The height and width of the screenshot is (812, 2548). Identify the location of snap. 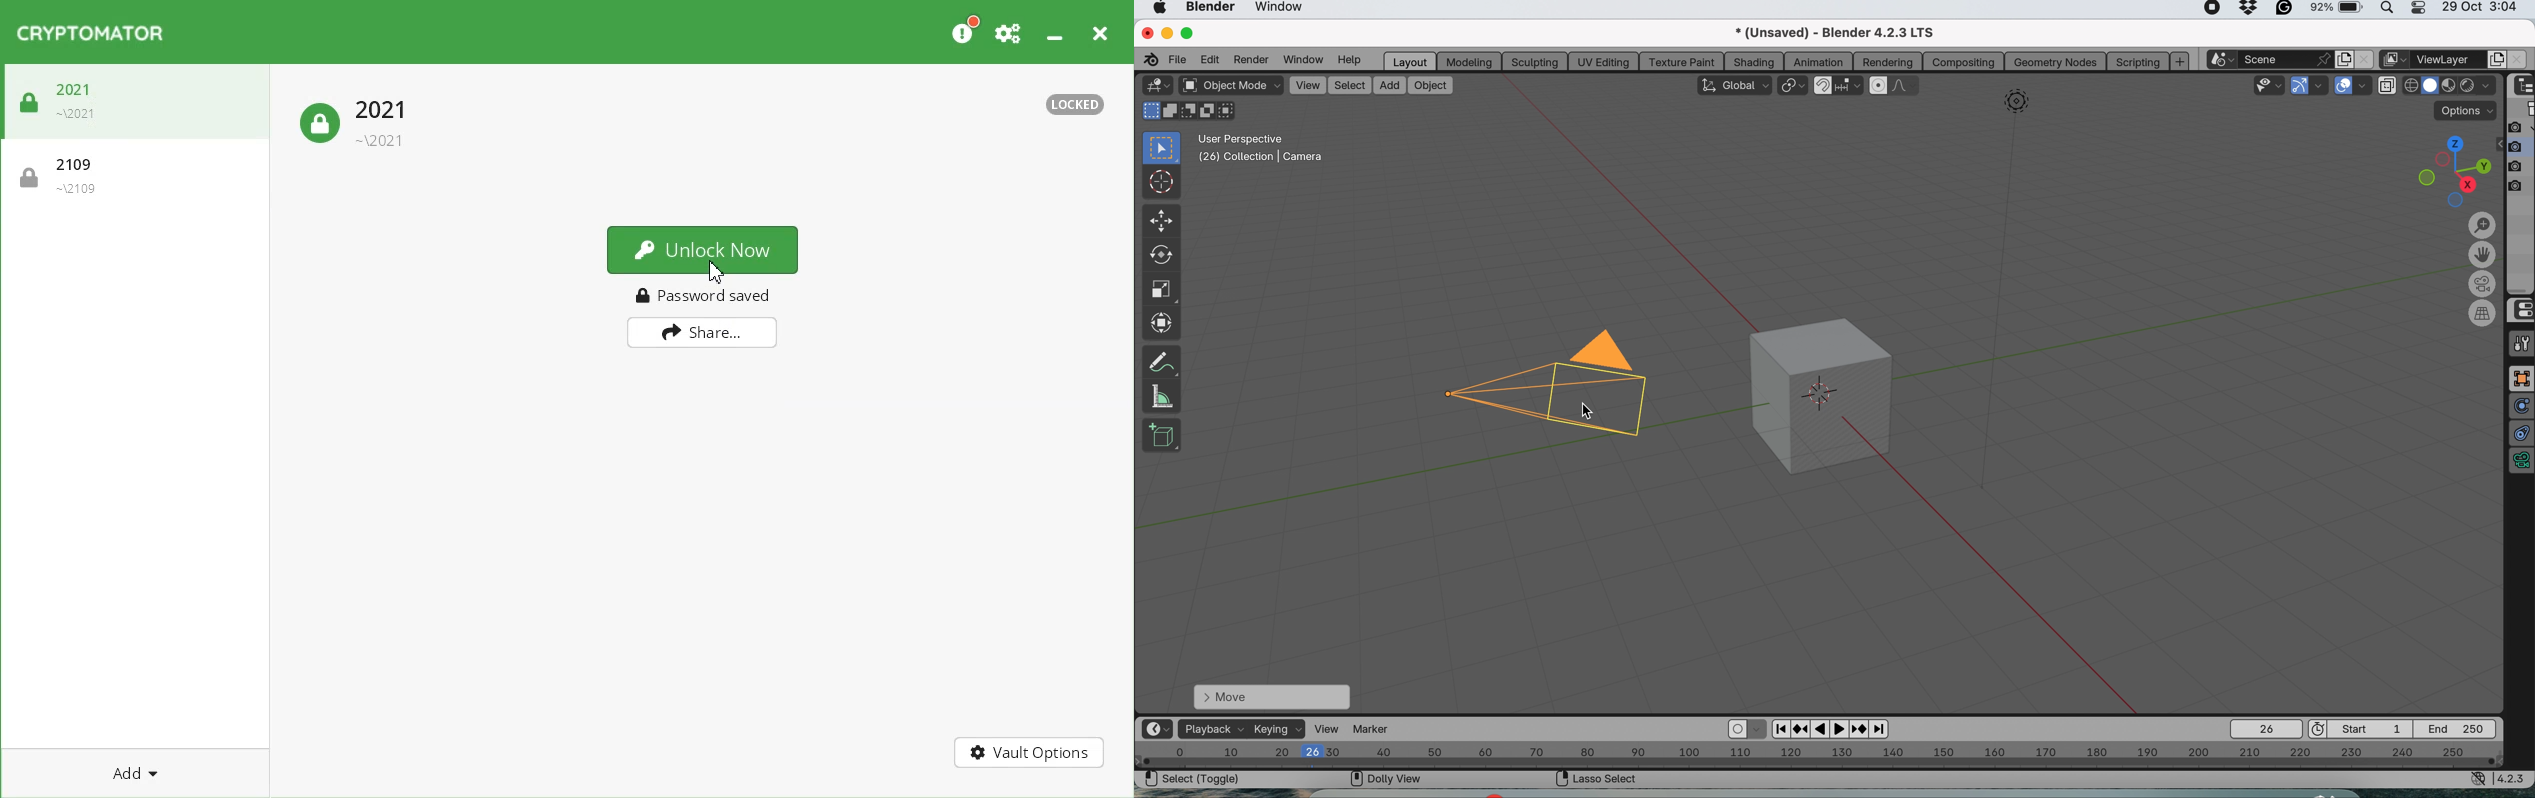
(1823, 84).